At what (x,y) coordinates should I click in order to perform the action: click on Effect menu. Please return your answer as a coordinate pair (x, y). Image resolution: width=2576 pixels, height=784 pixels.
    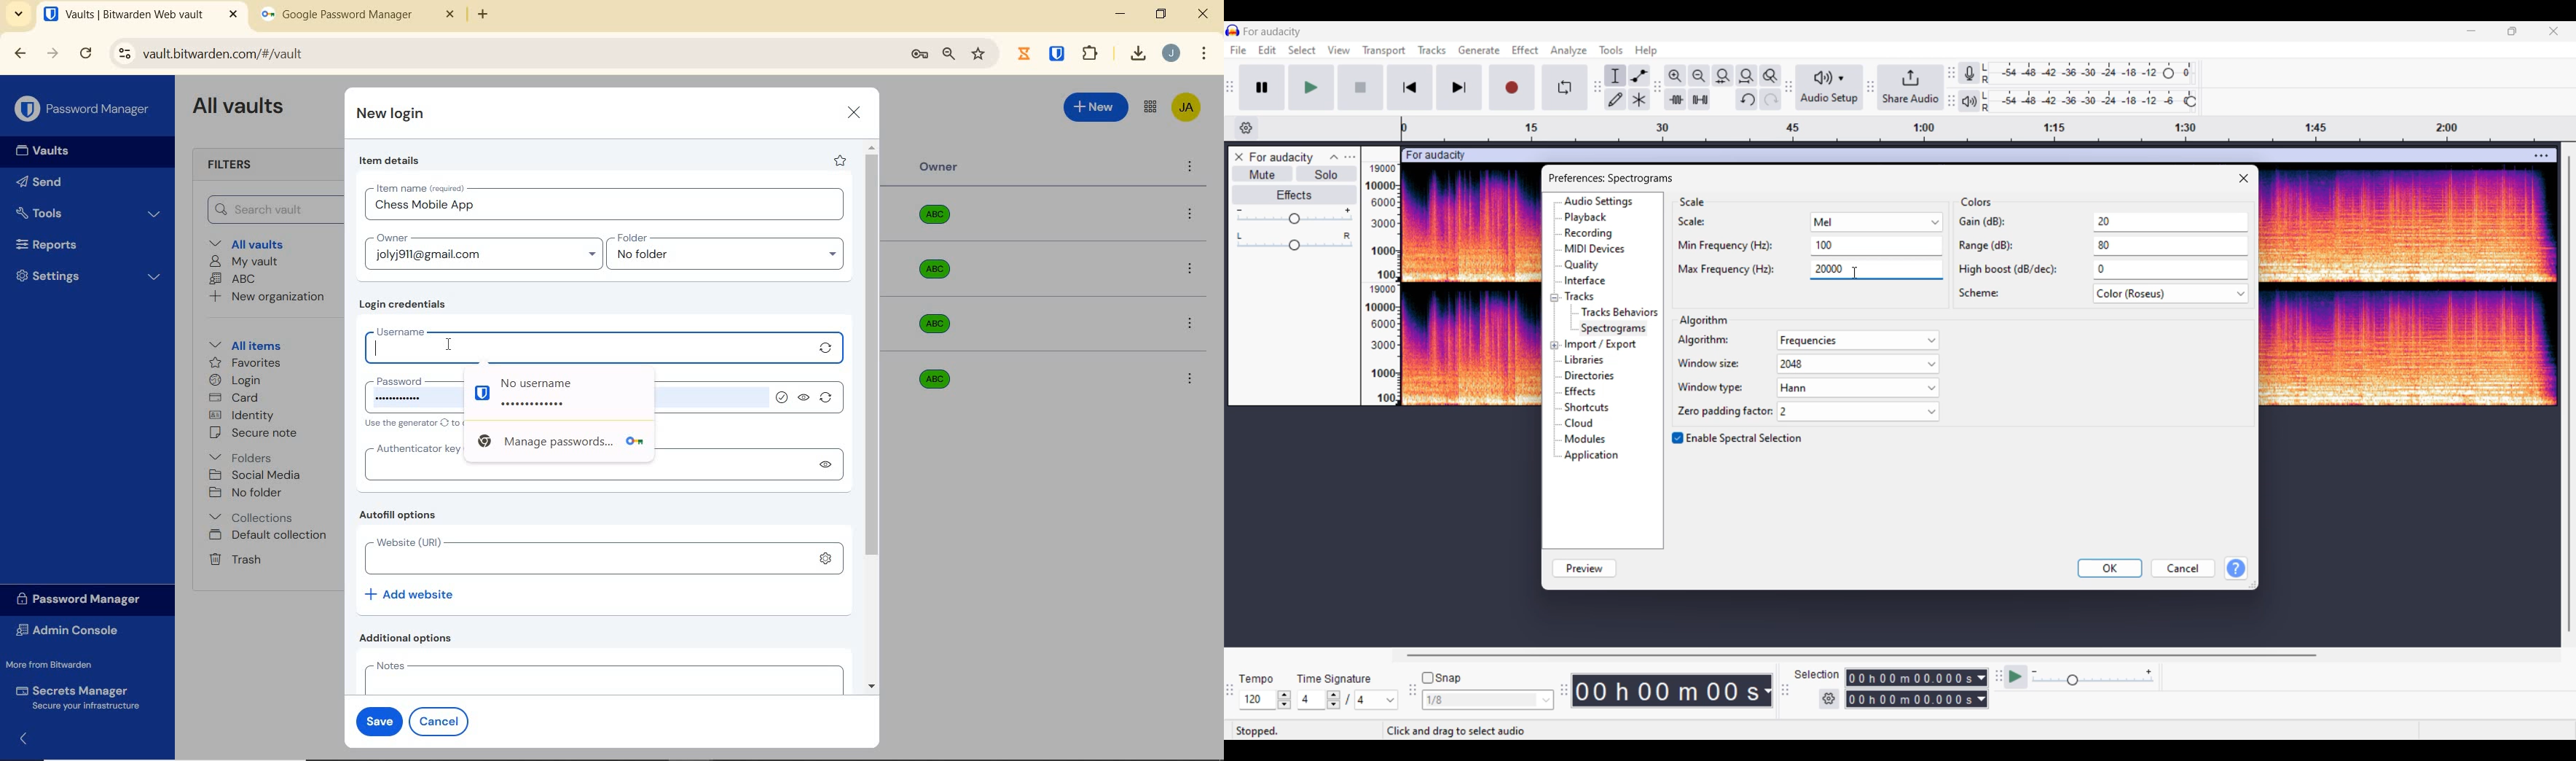
    Looking at the image, I should click on (1526, 50).